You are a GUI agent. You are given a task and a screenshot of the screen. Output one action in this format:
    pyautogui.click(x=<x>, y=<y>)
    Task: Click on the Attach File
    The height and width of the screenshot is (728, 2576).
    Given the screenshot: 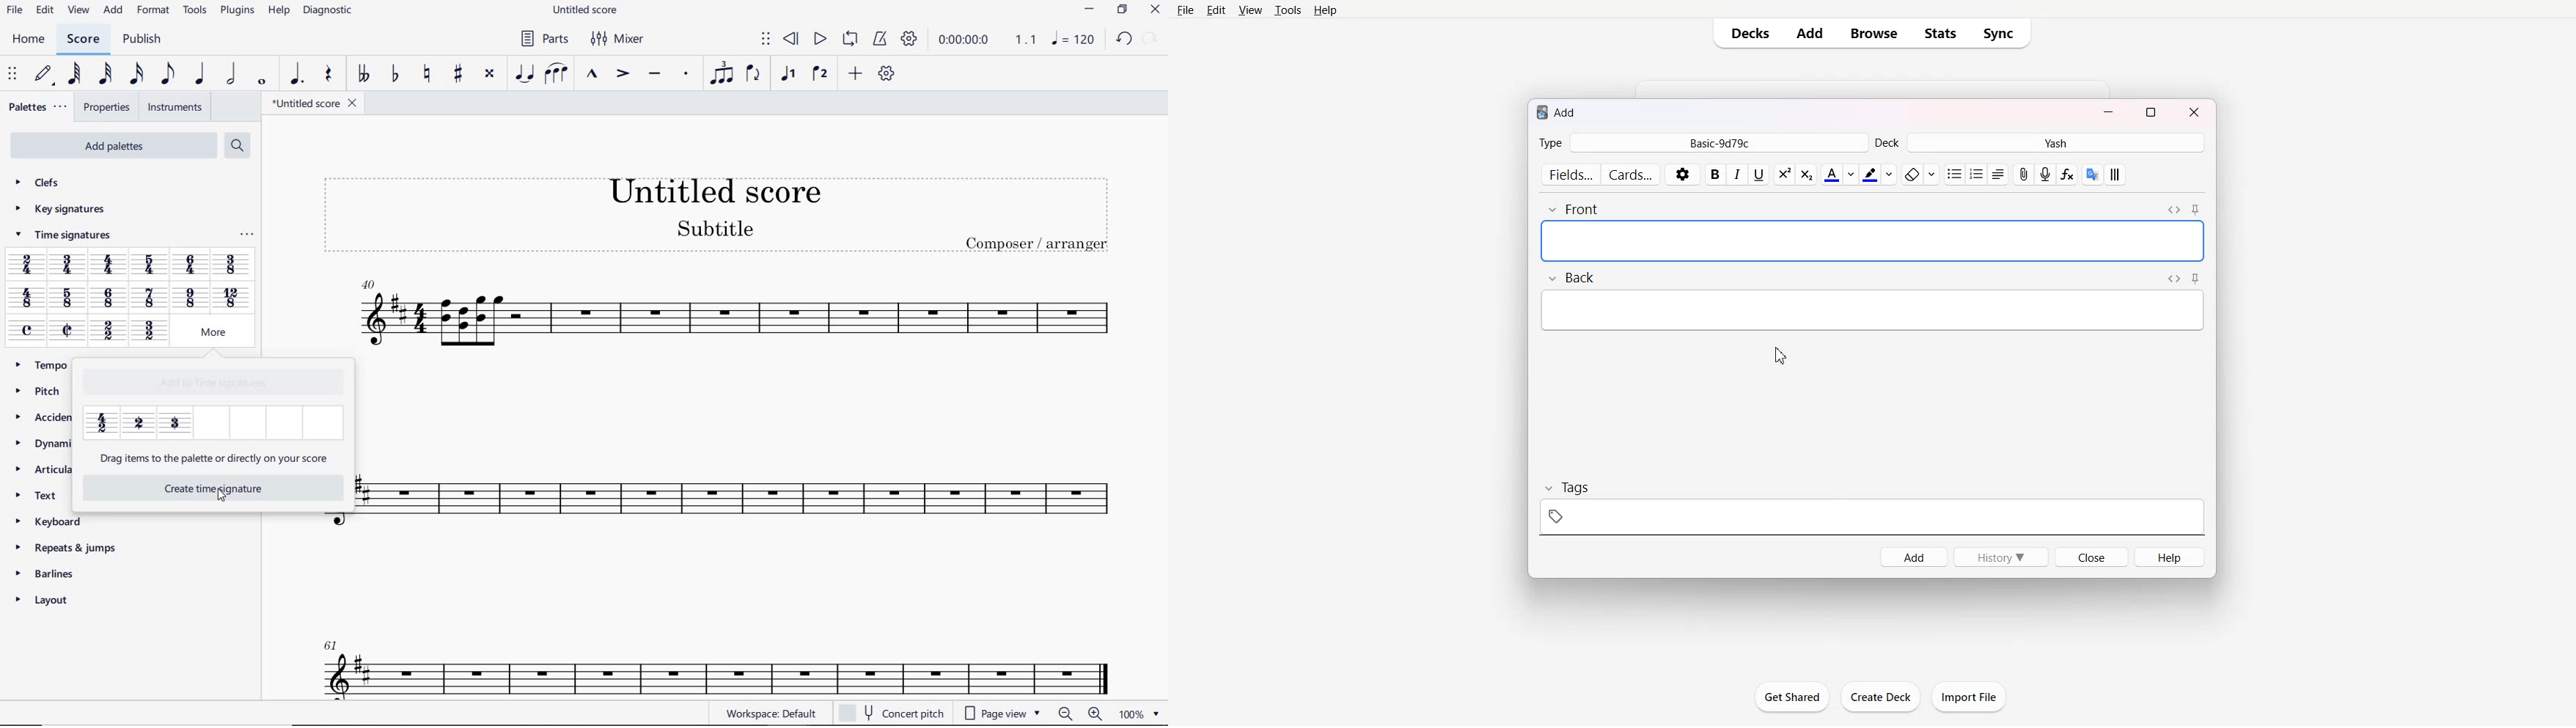 What is the action you would take?
    pyautogui.click(x=2025, y=174)
    